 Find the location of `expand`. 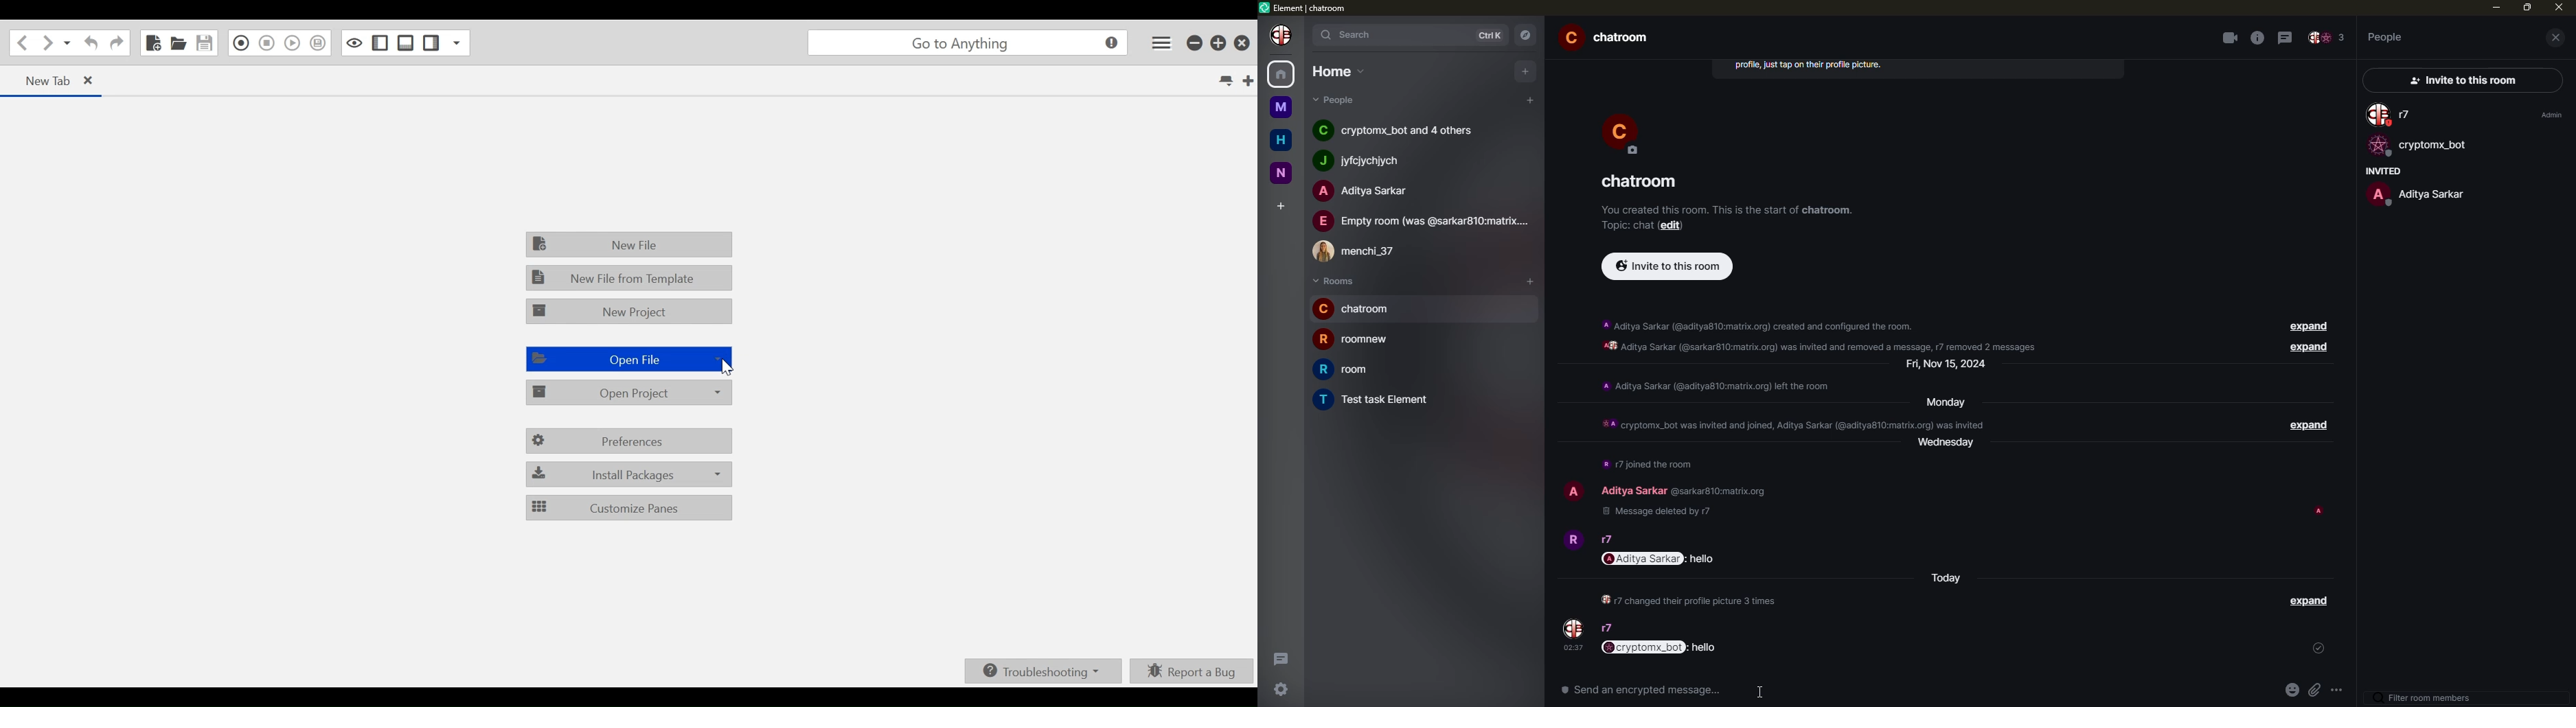

expand is located at coordinates (2303, 429).